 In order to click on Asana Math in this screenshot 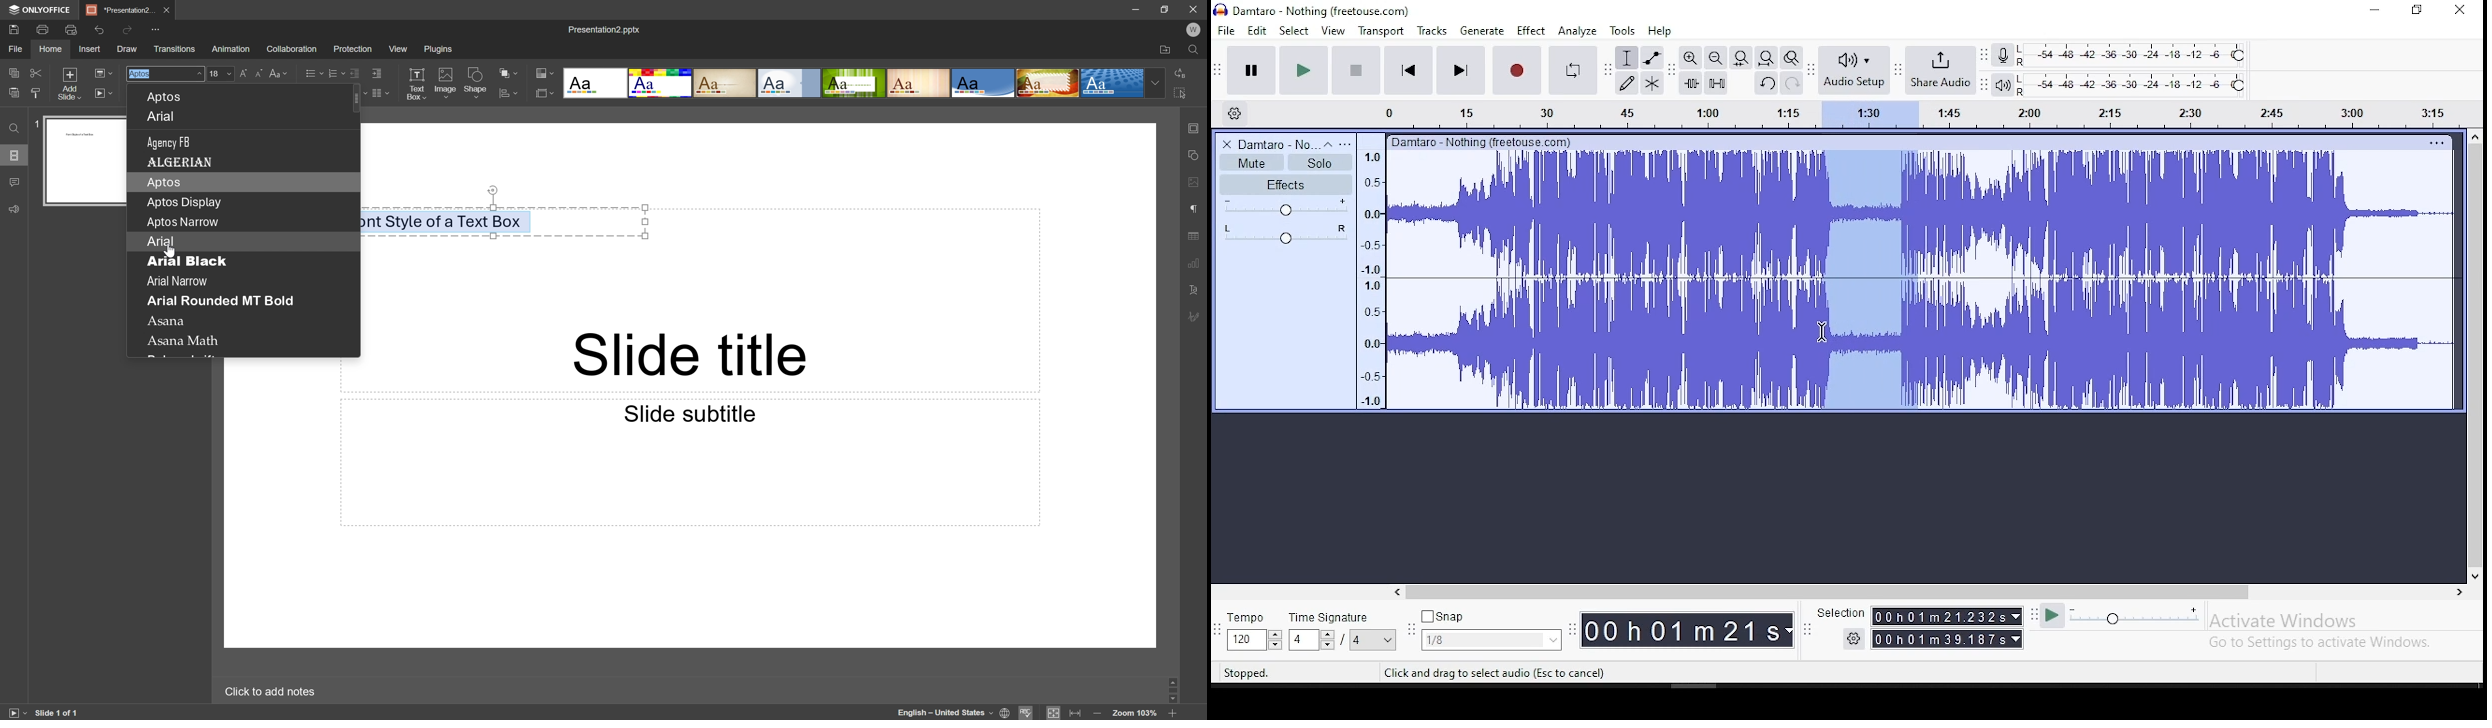, I will do `click(185, 341)`.